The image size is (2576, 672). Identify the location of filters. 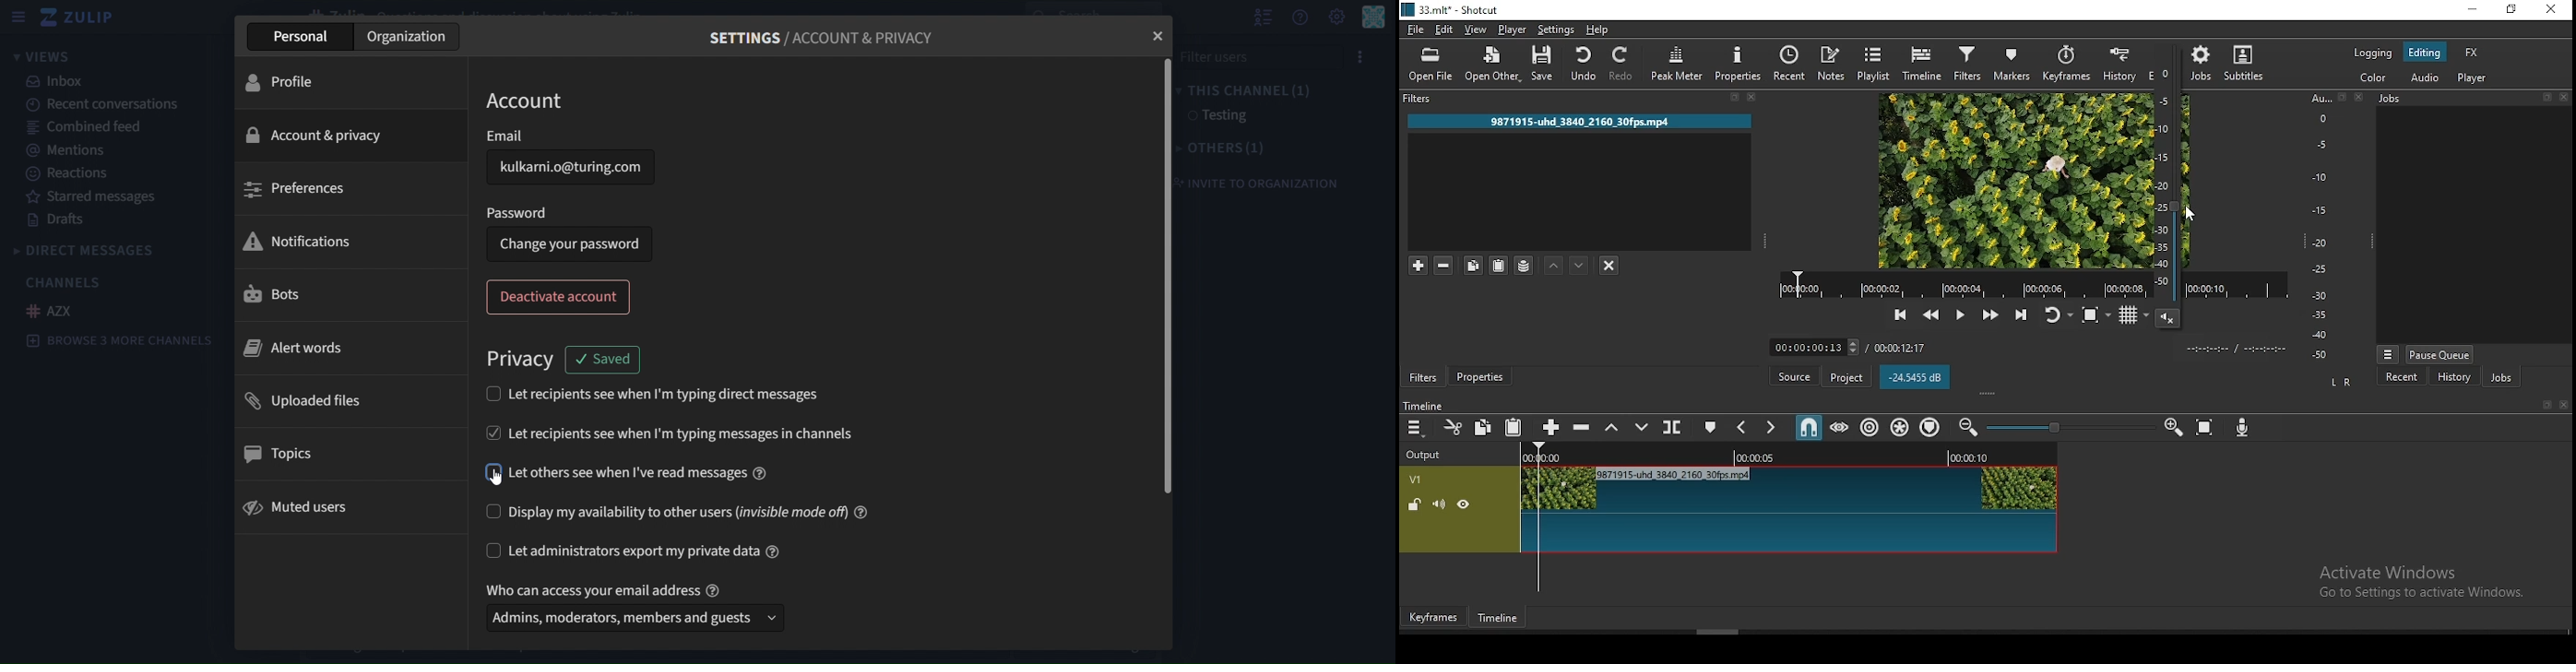
(1968, 65).